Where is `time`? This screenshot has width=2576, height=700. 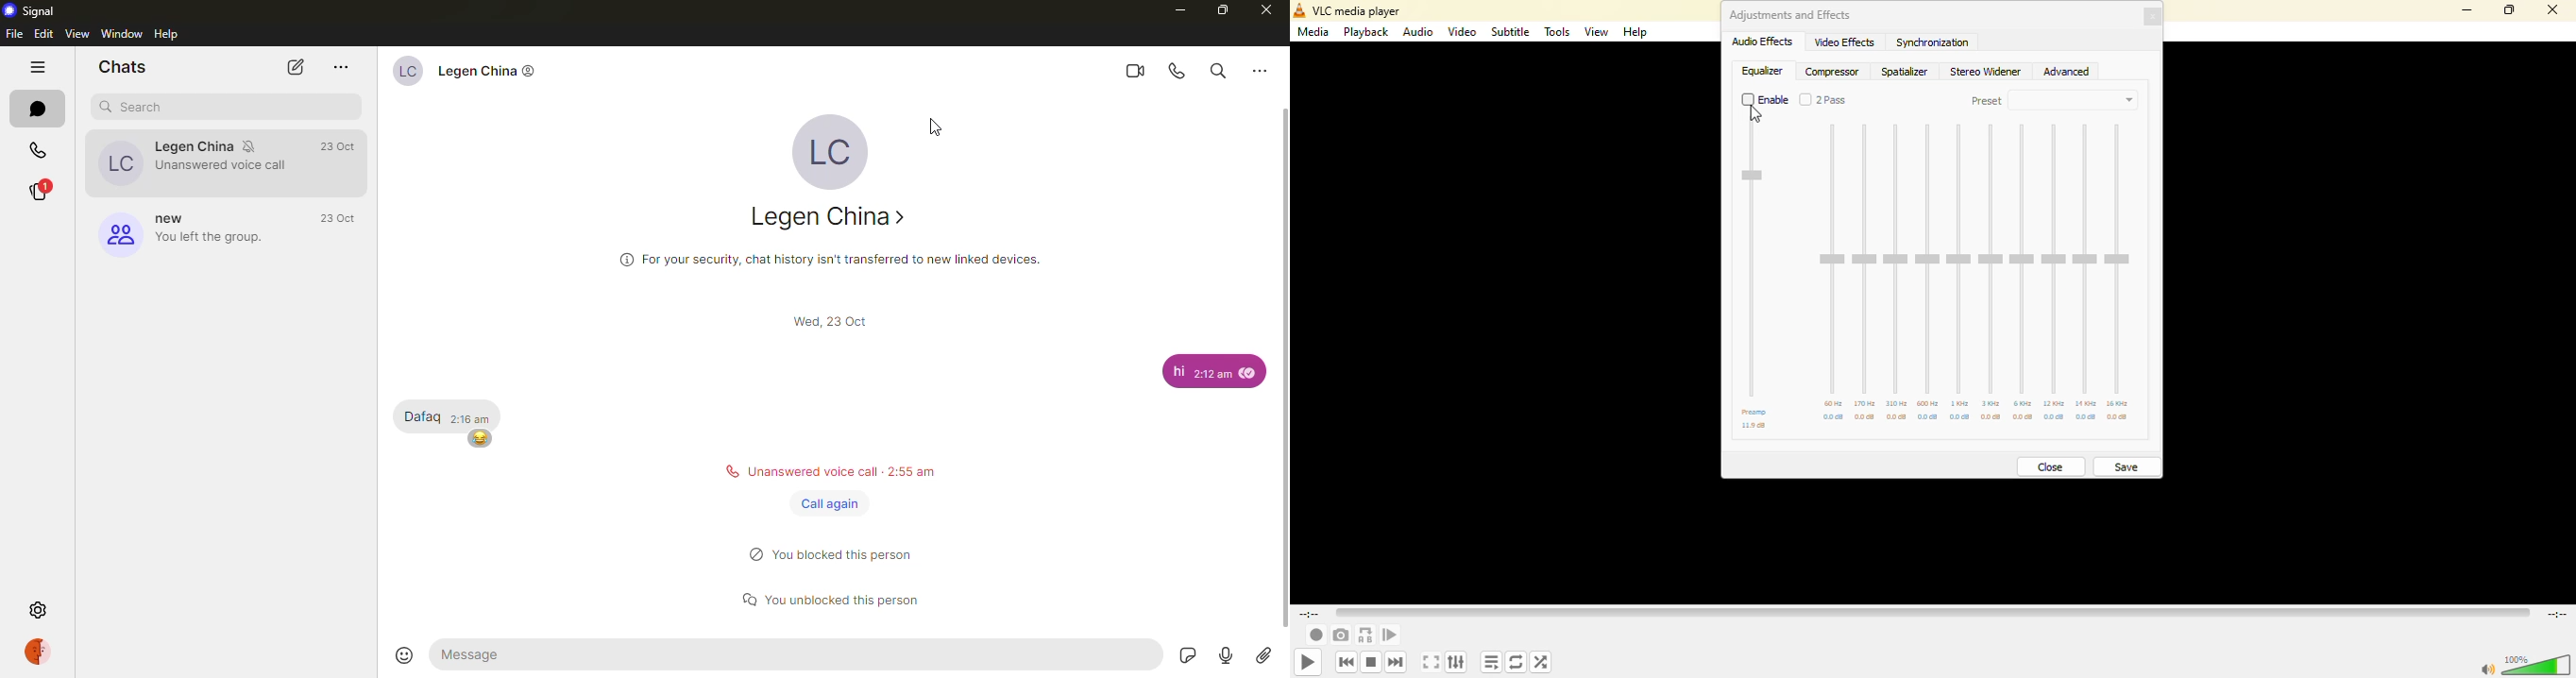
time is located at coordinates (837, 323).